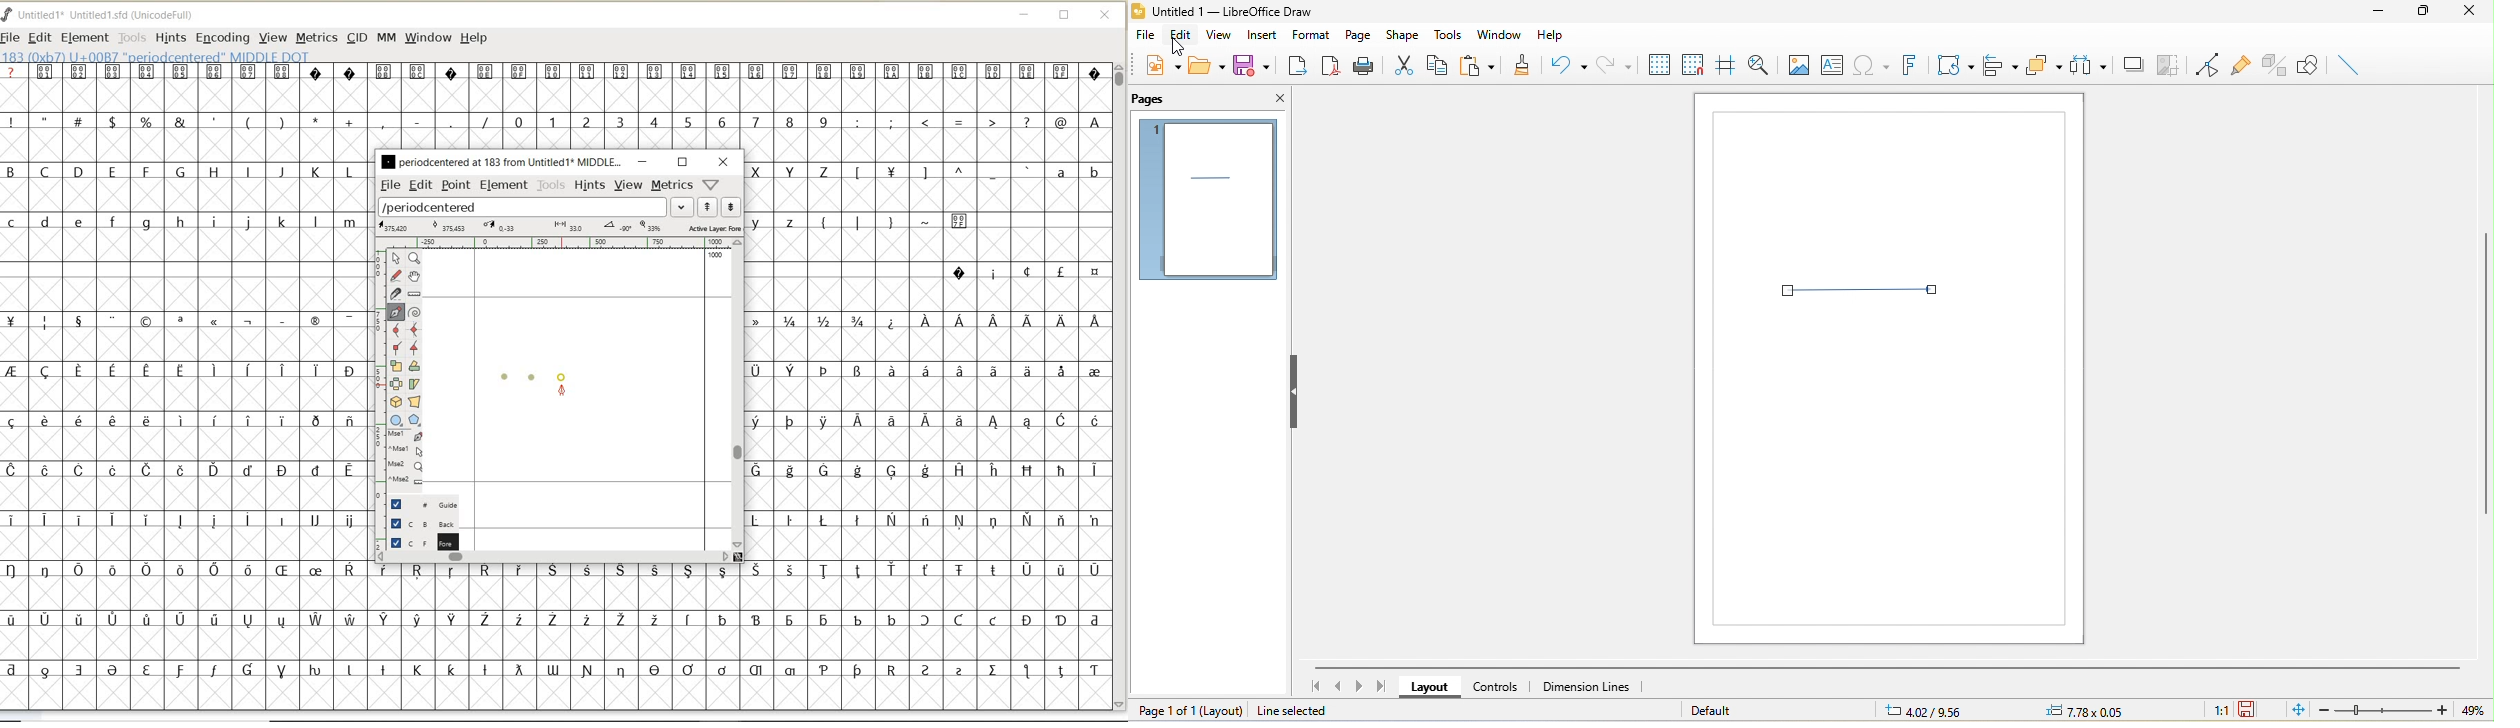  What do you see at coordinates (396, 347) in the screenshot?
I see `Add a corner point` at bounding box center [396, 347].